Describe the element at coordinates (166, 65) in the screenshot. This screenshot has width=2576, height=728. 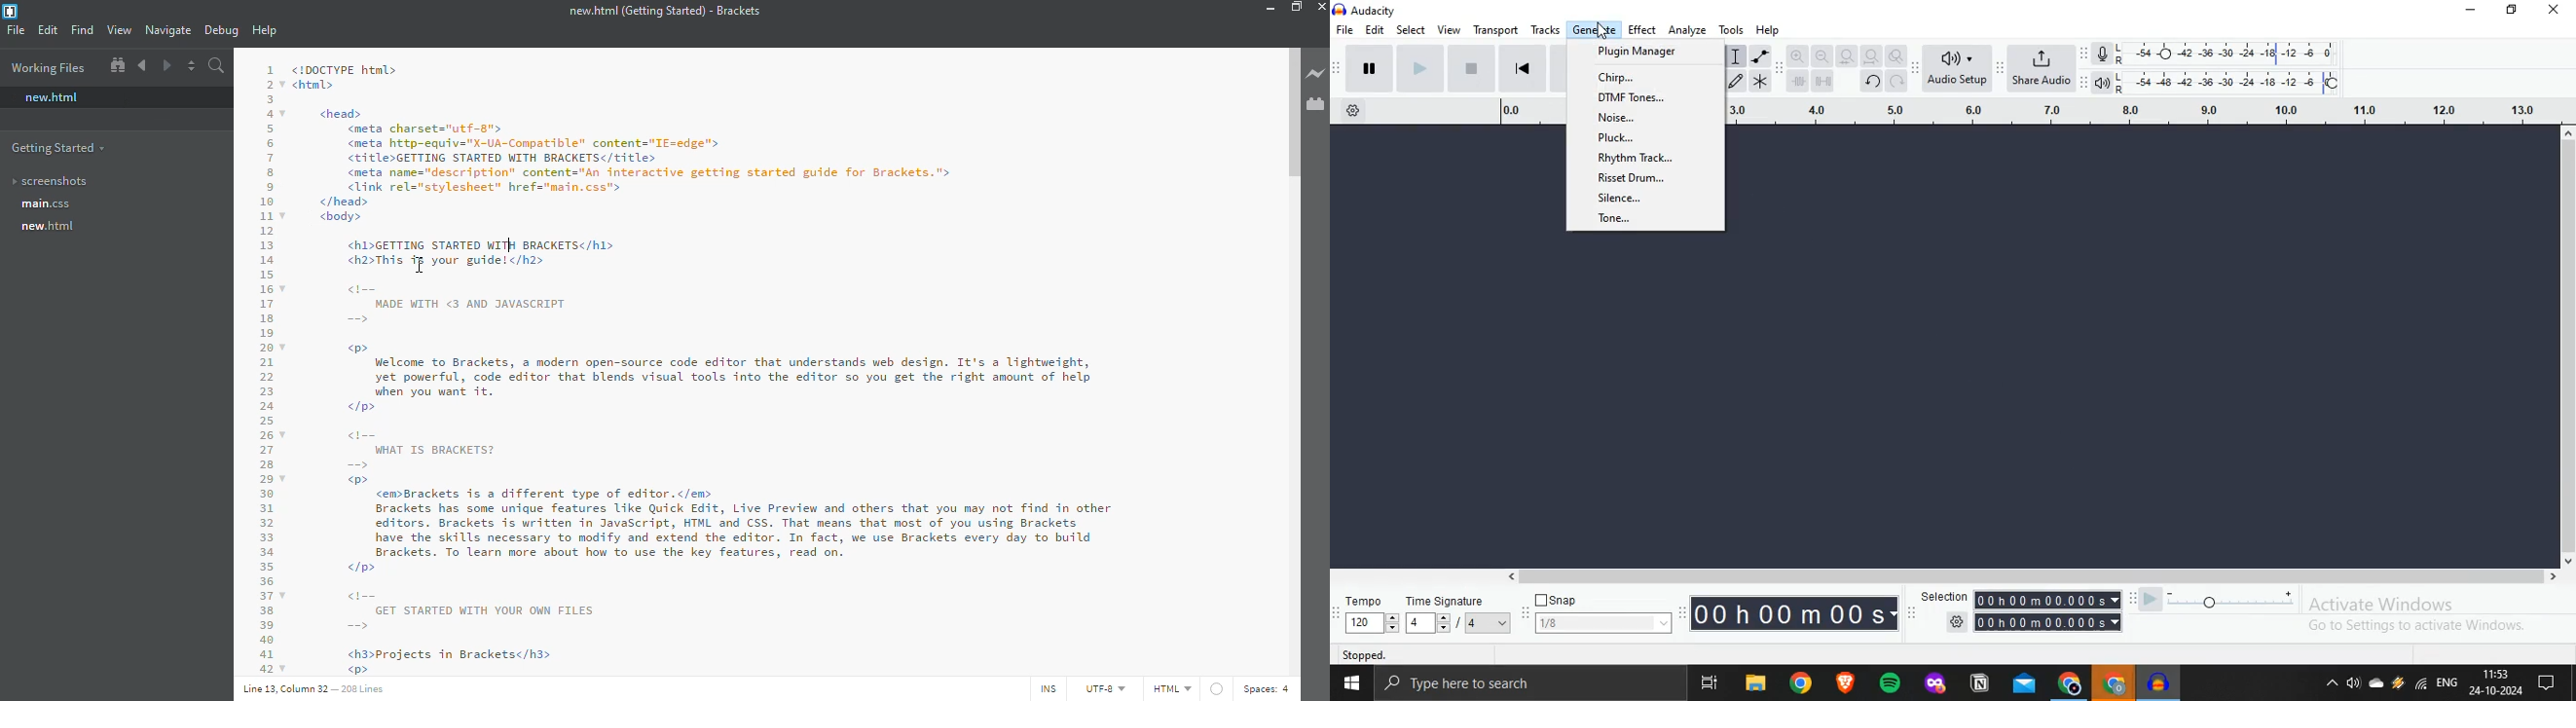
I see `next` at that location.